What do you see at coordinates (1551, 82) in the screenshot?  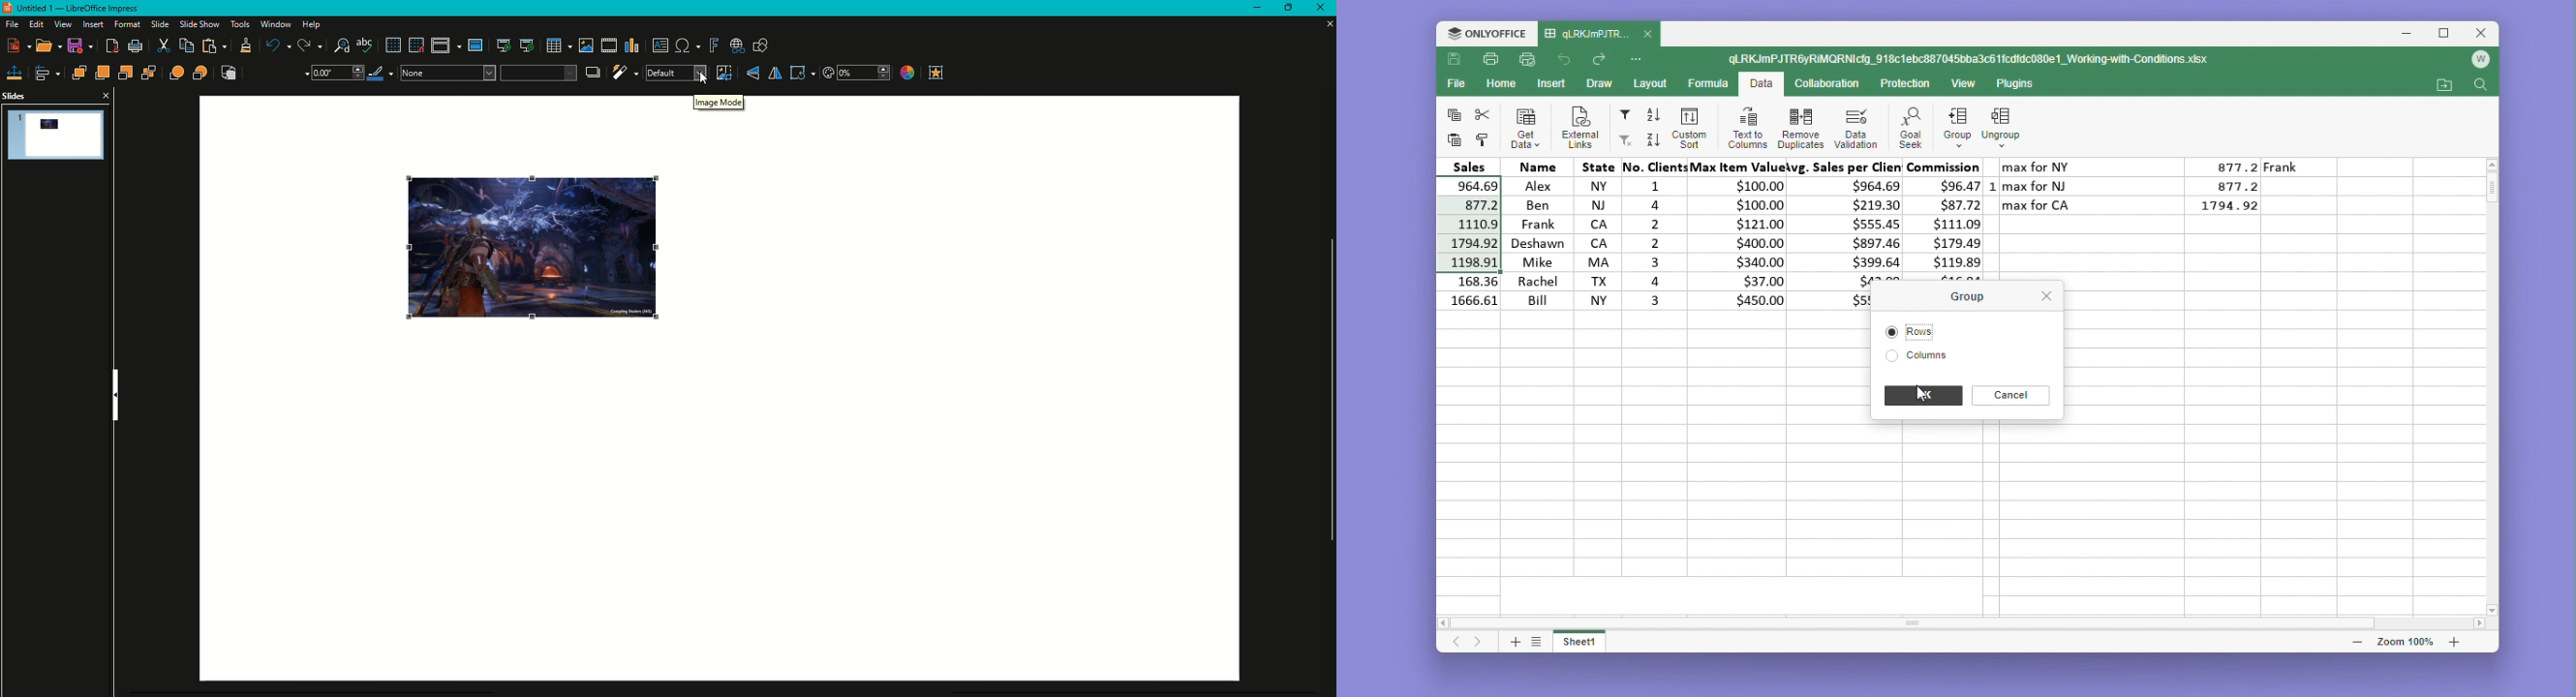 I see `Insert` at bounding box center [1551, 82].